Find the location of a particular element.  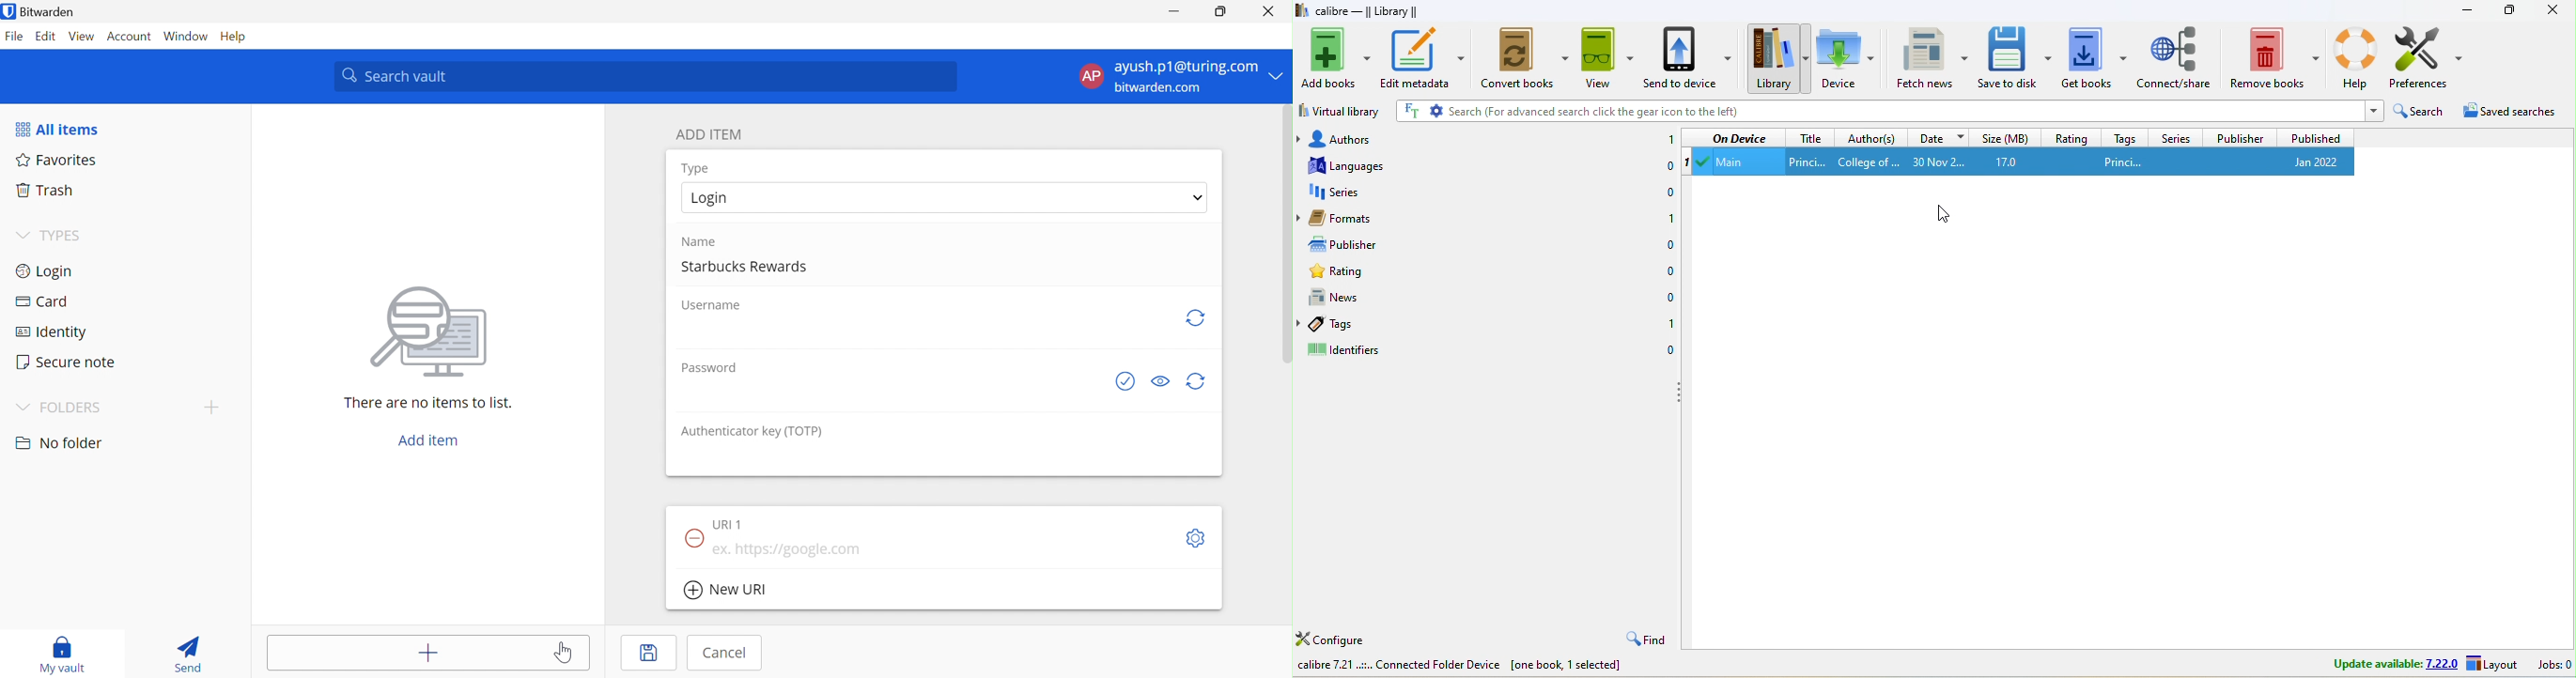

30 nov 2 is located at coordinates (1945, 162).